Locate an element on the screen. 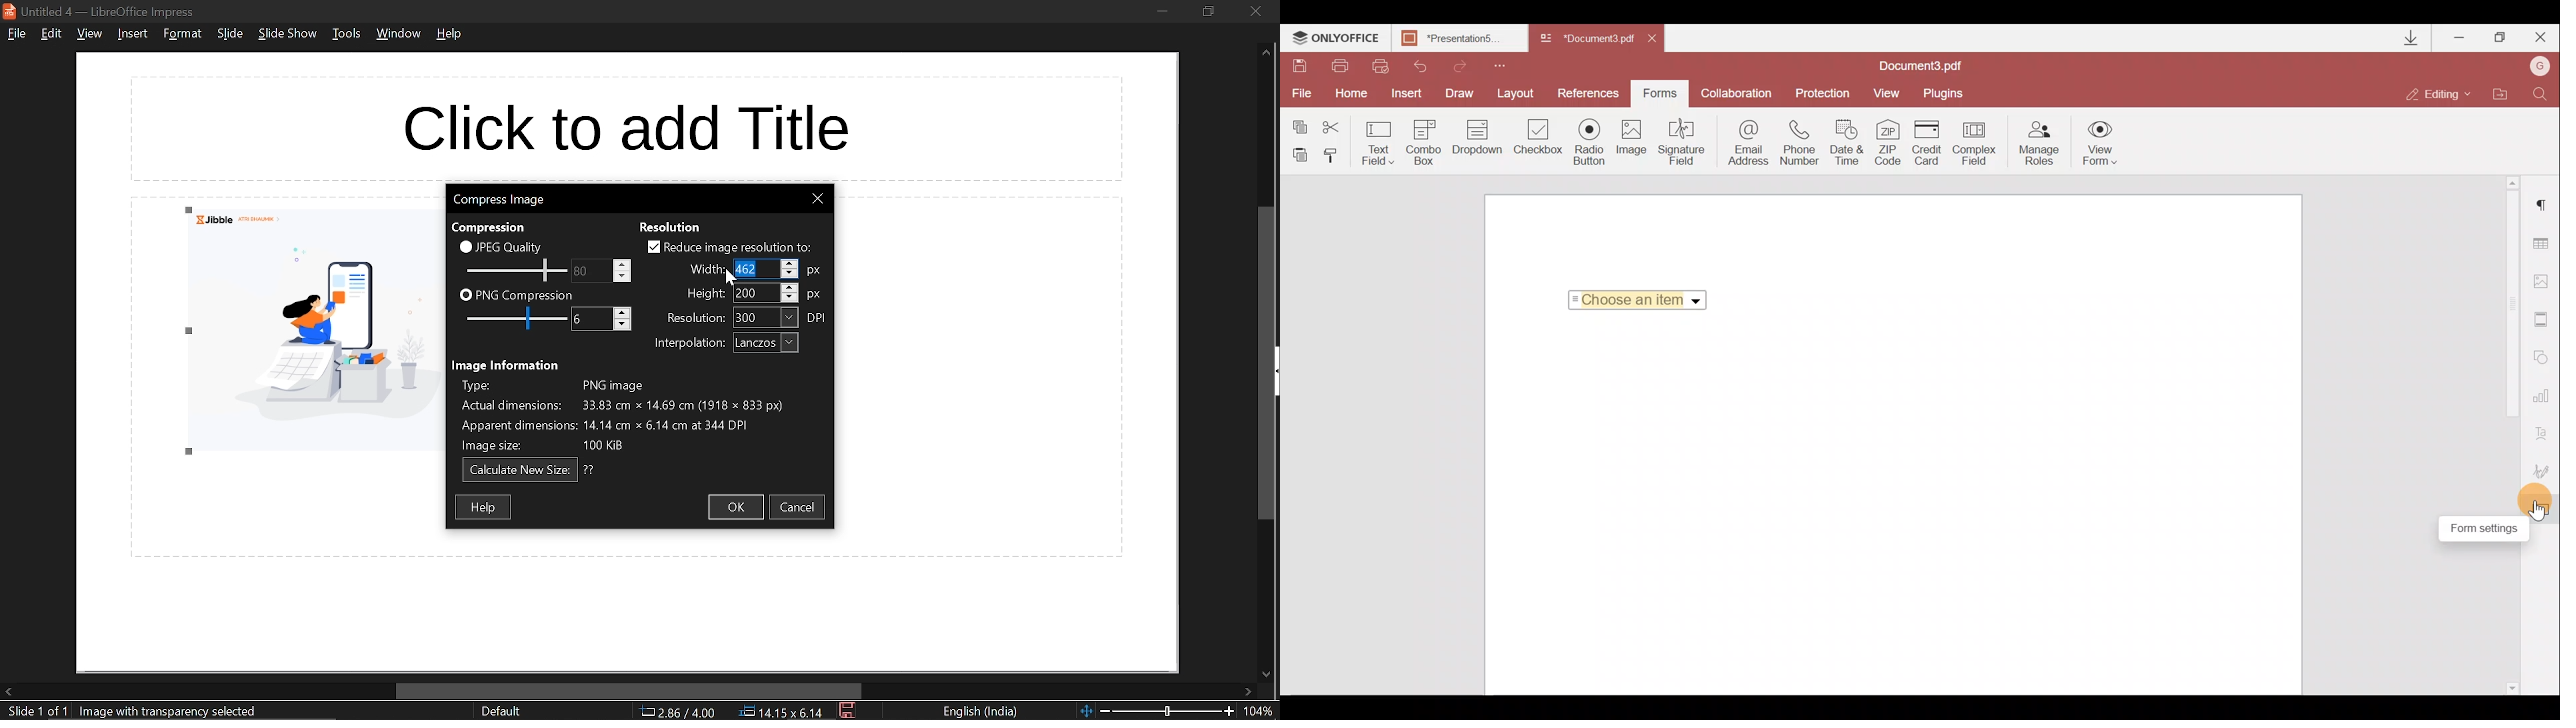 Image resolution: width=2576 pixels, height=728 pixels. ZIP code is located at coordinates (1892, 145).